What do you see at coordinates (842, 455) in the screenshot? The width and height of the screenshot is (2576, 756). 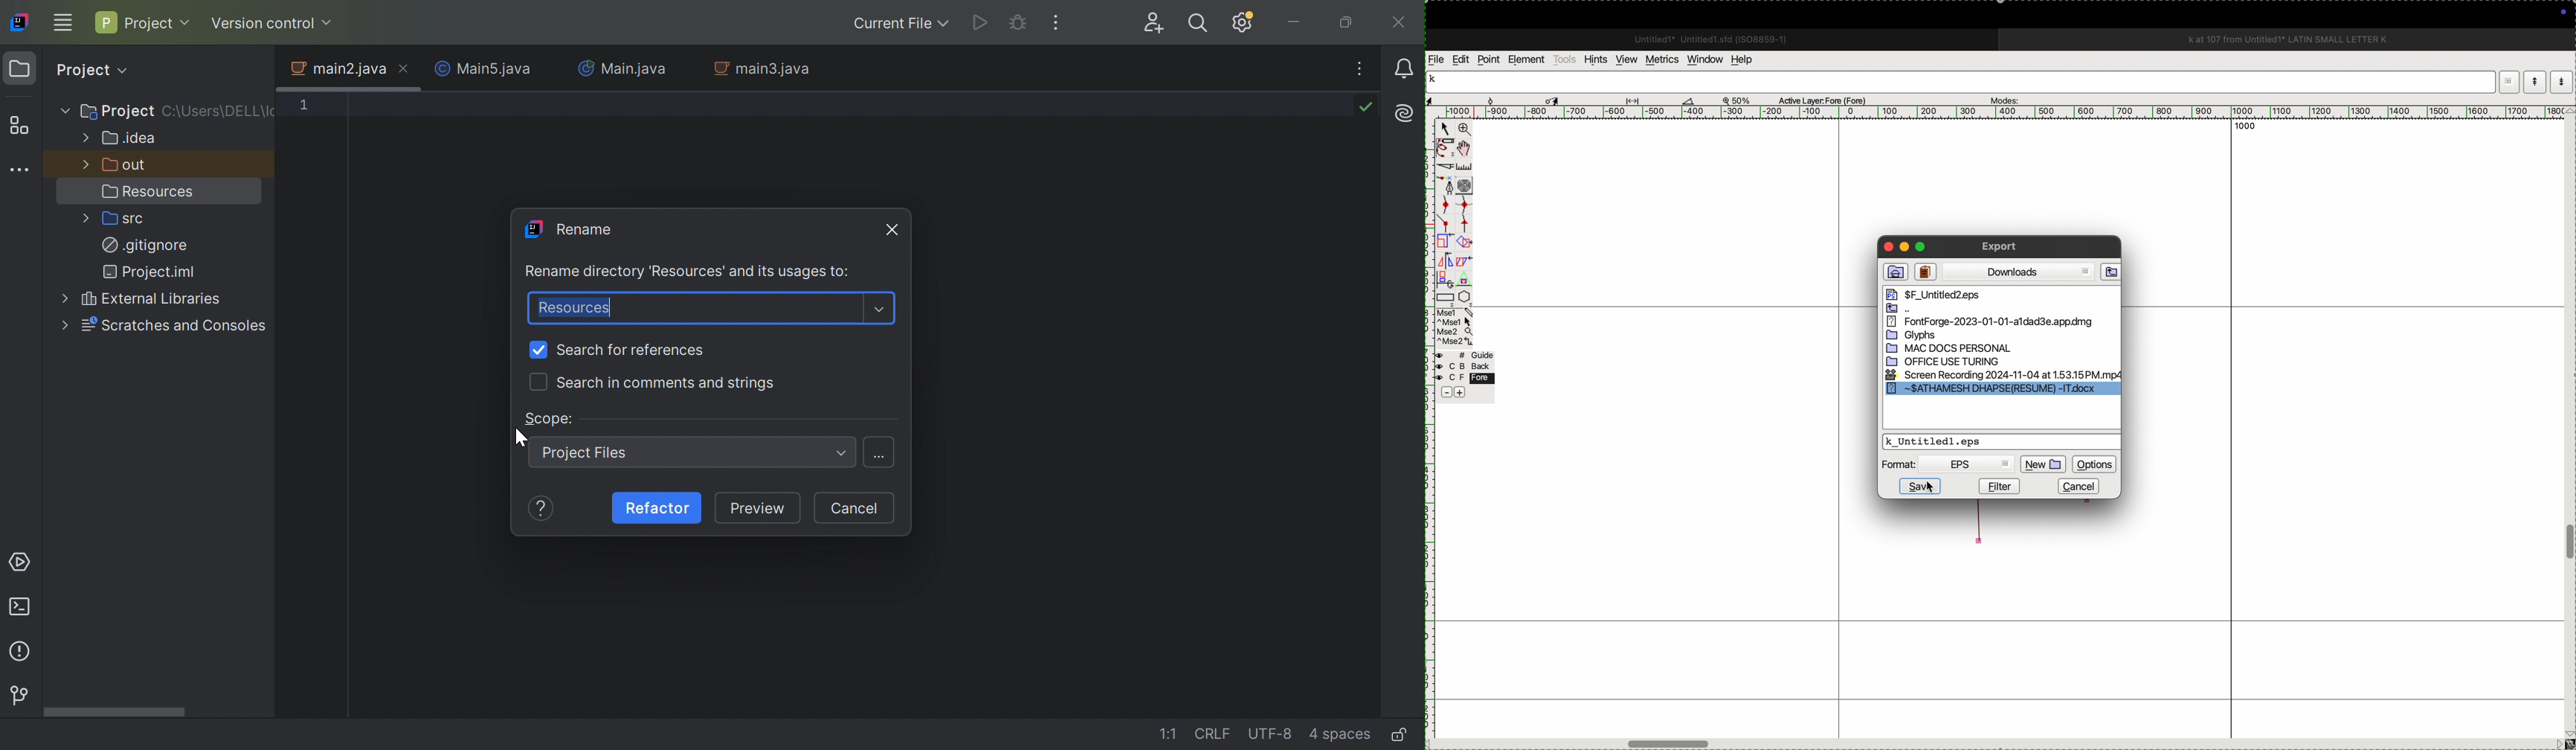 I see `Drop down` at bounding box center [842, 455].